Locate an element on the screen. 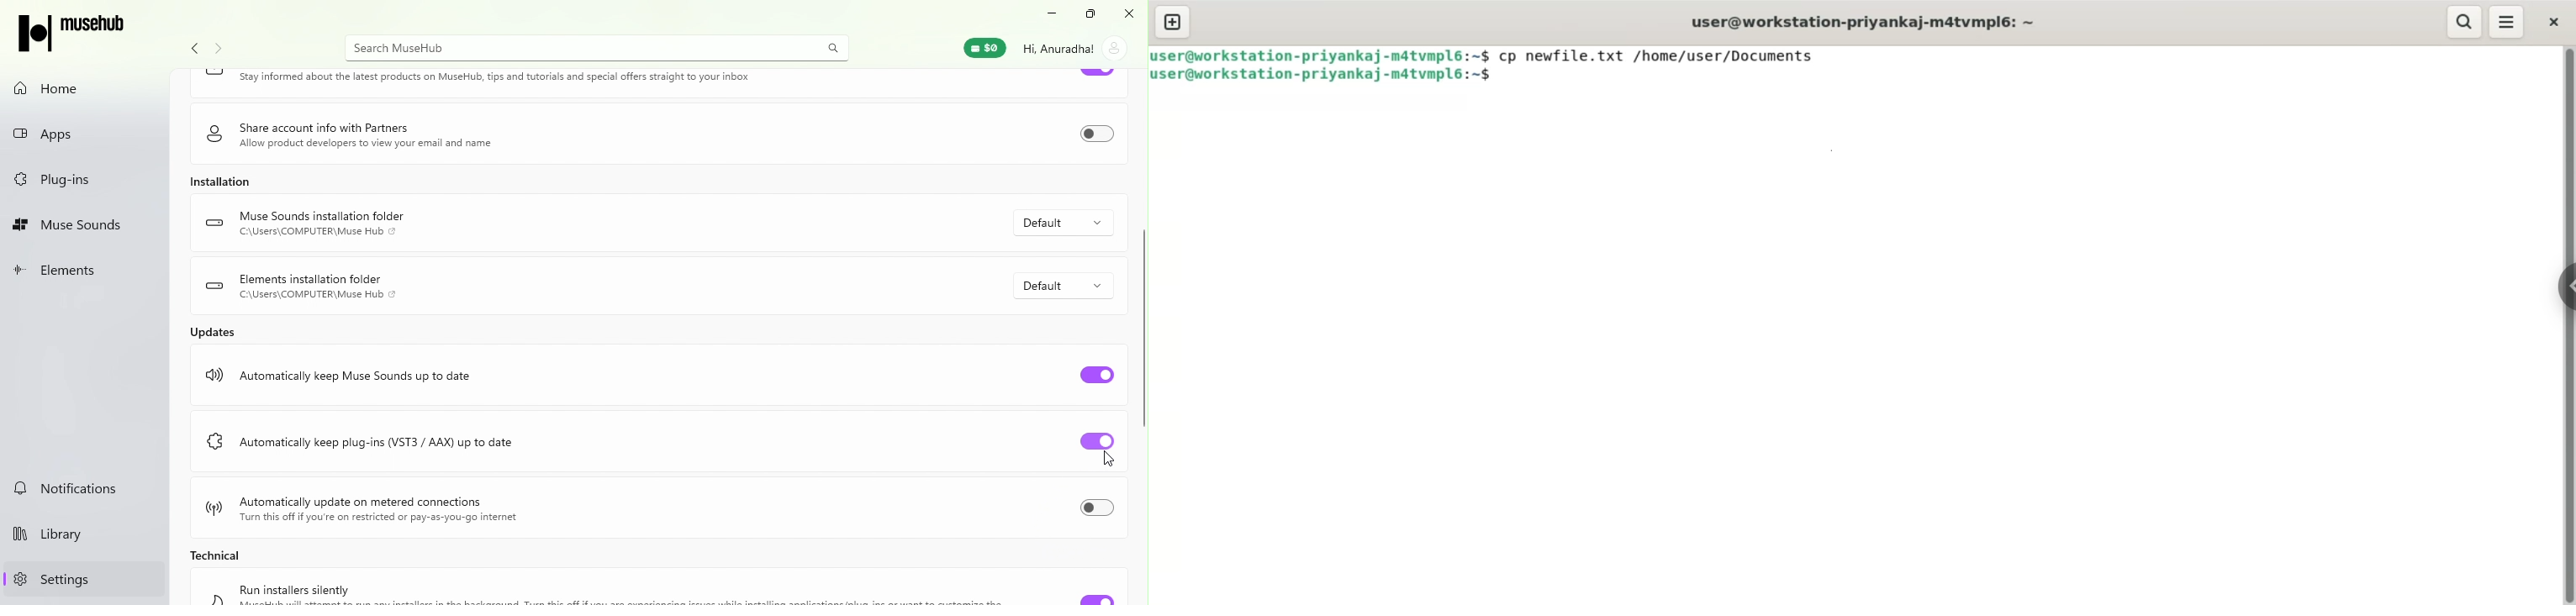 The height and width of the screenshot is (616, 2576). Home is located at coordinates (84, 89).